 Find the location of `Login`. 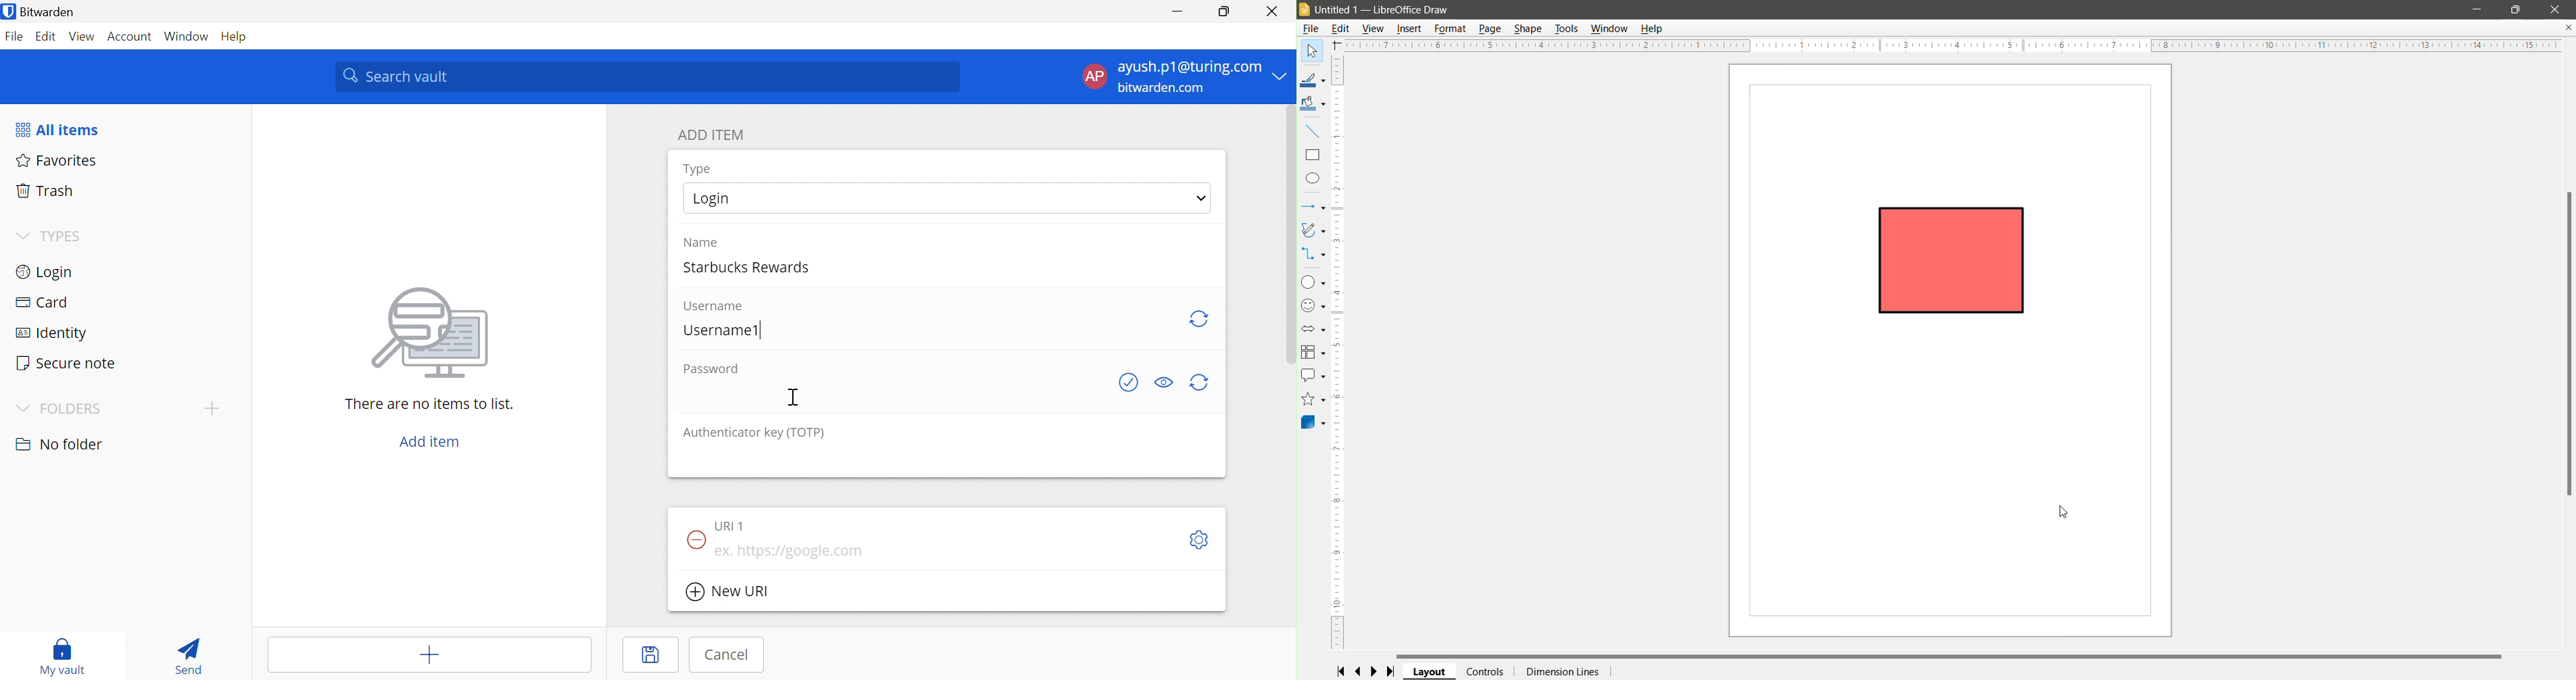

Login is located at coordinates (43, 274).